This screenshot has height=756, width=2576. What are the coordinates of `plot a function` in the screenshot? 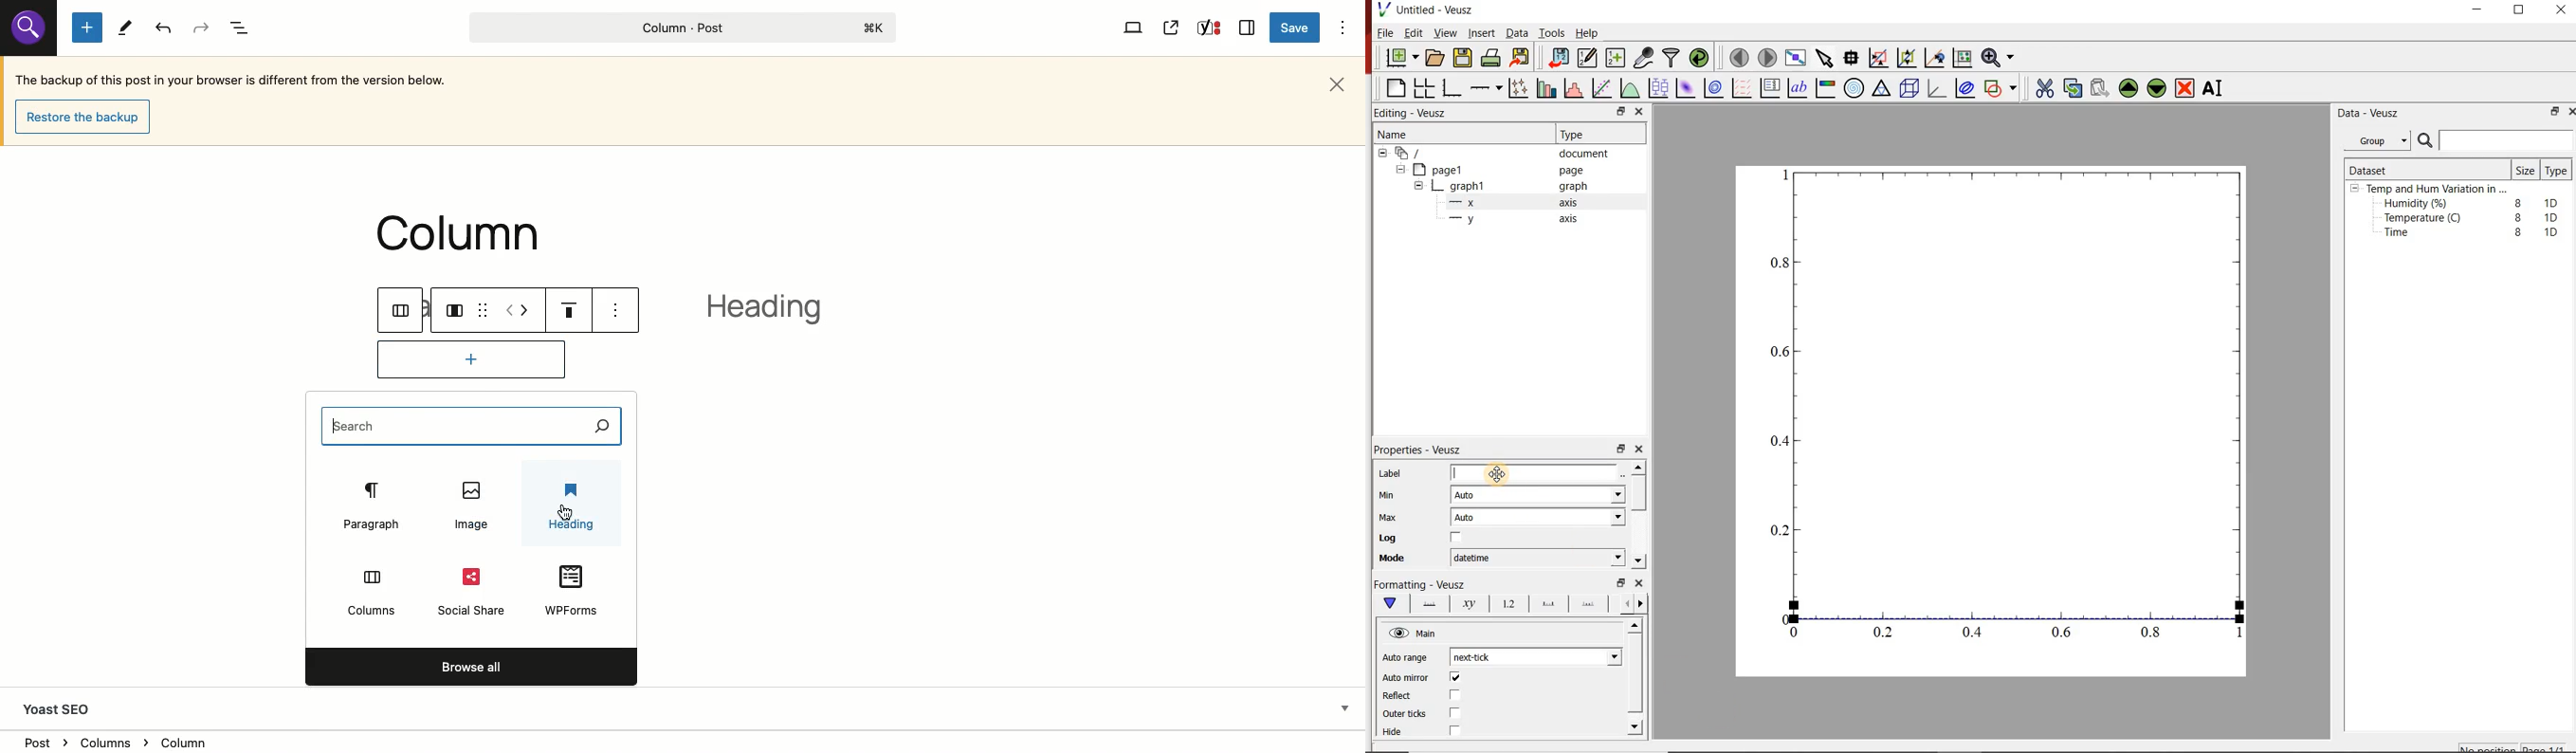 It's located at (1631, 90).